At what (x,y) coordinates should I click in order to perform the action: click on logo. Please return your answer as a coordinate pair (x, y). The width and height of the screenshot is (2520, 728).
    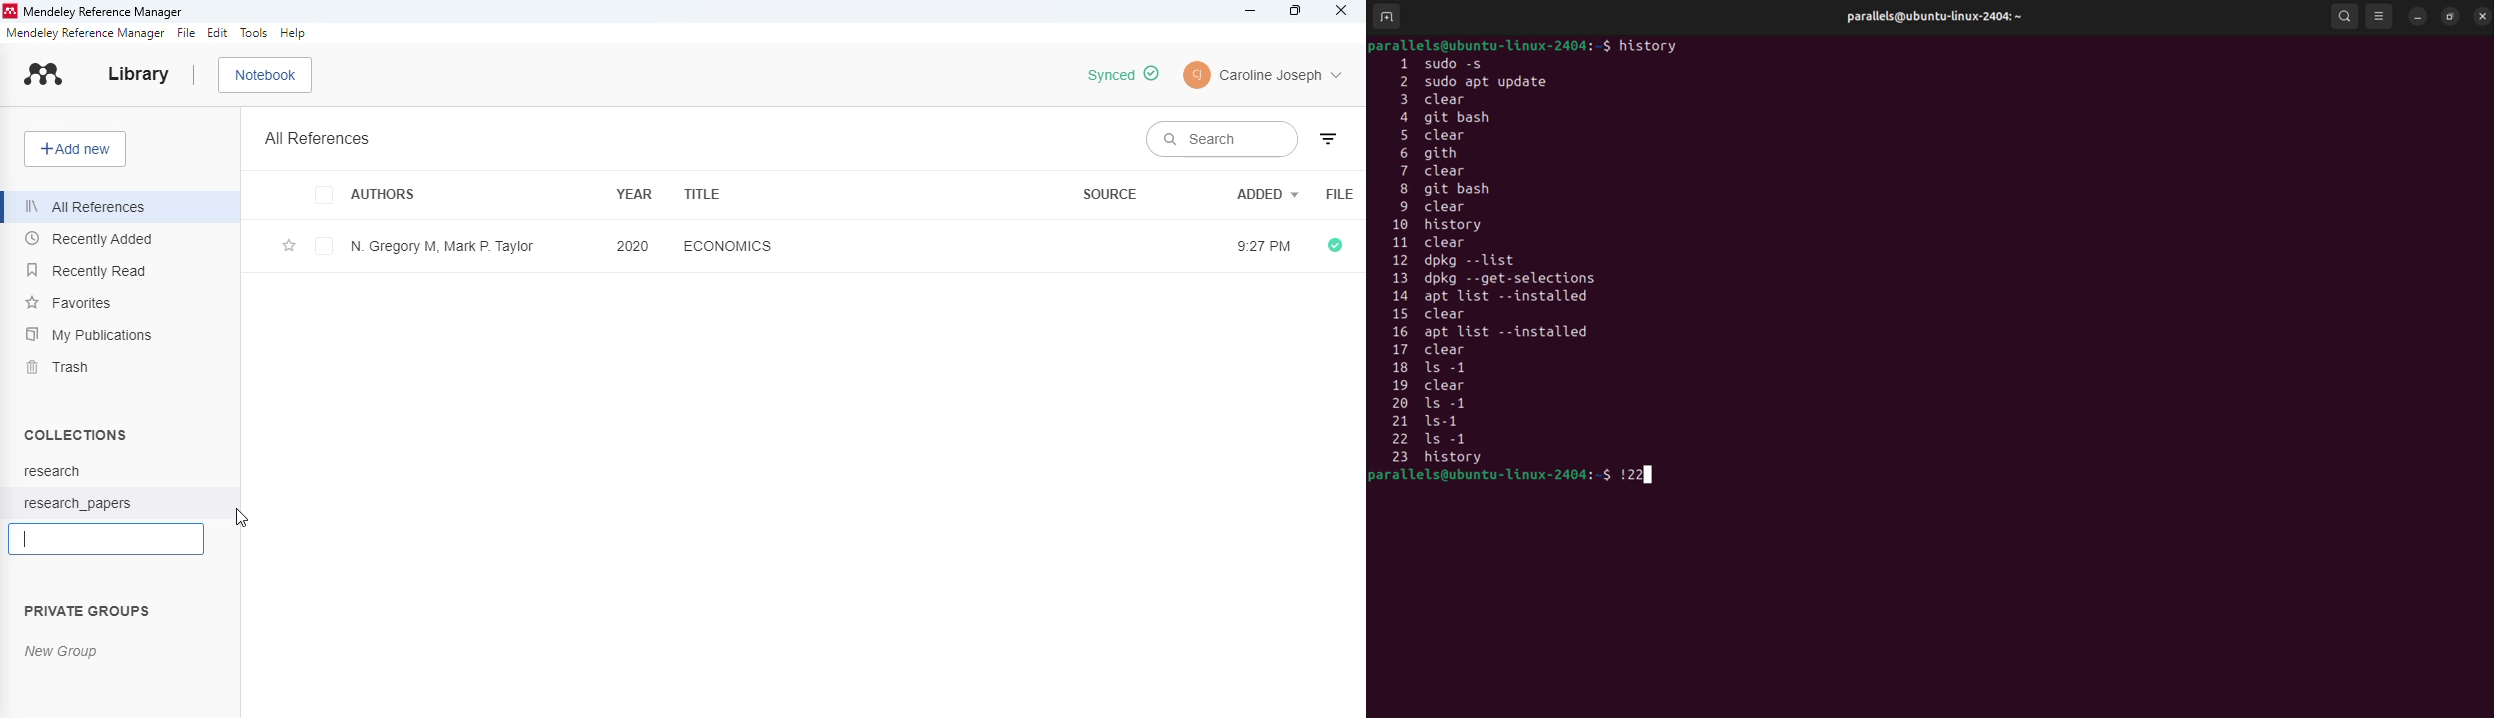
    Looking at the image, I should click on (44, 74).